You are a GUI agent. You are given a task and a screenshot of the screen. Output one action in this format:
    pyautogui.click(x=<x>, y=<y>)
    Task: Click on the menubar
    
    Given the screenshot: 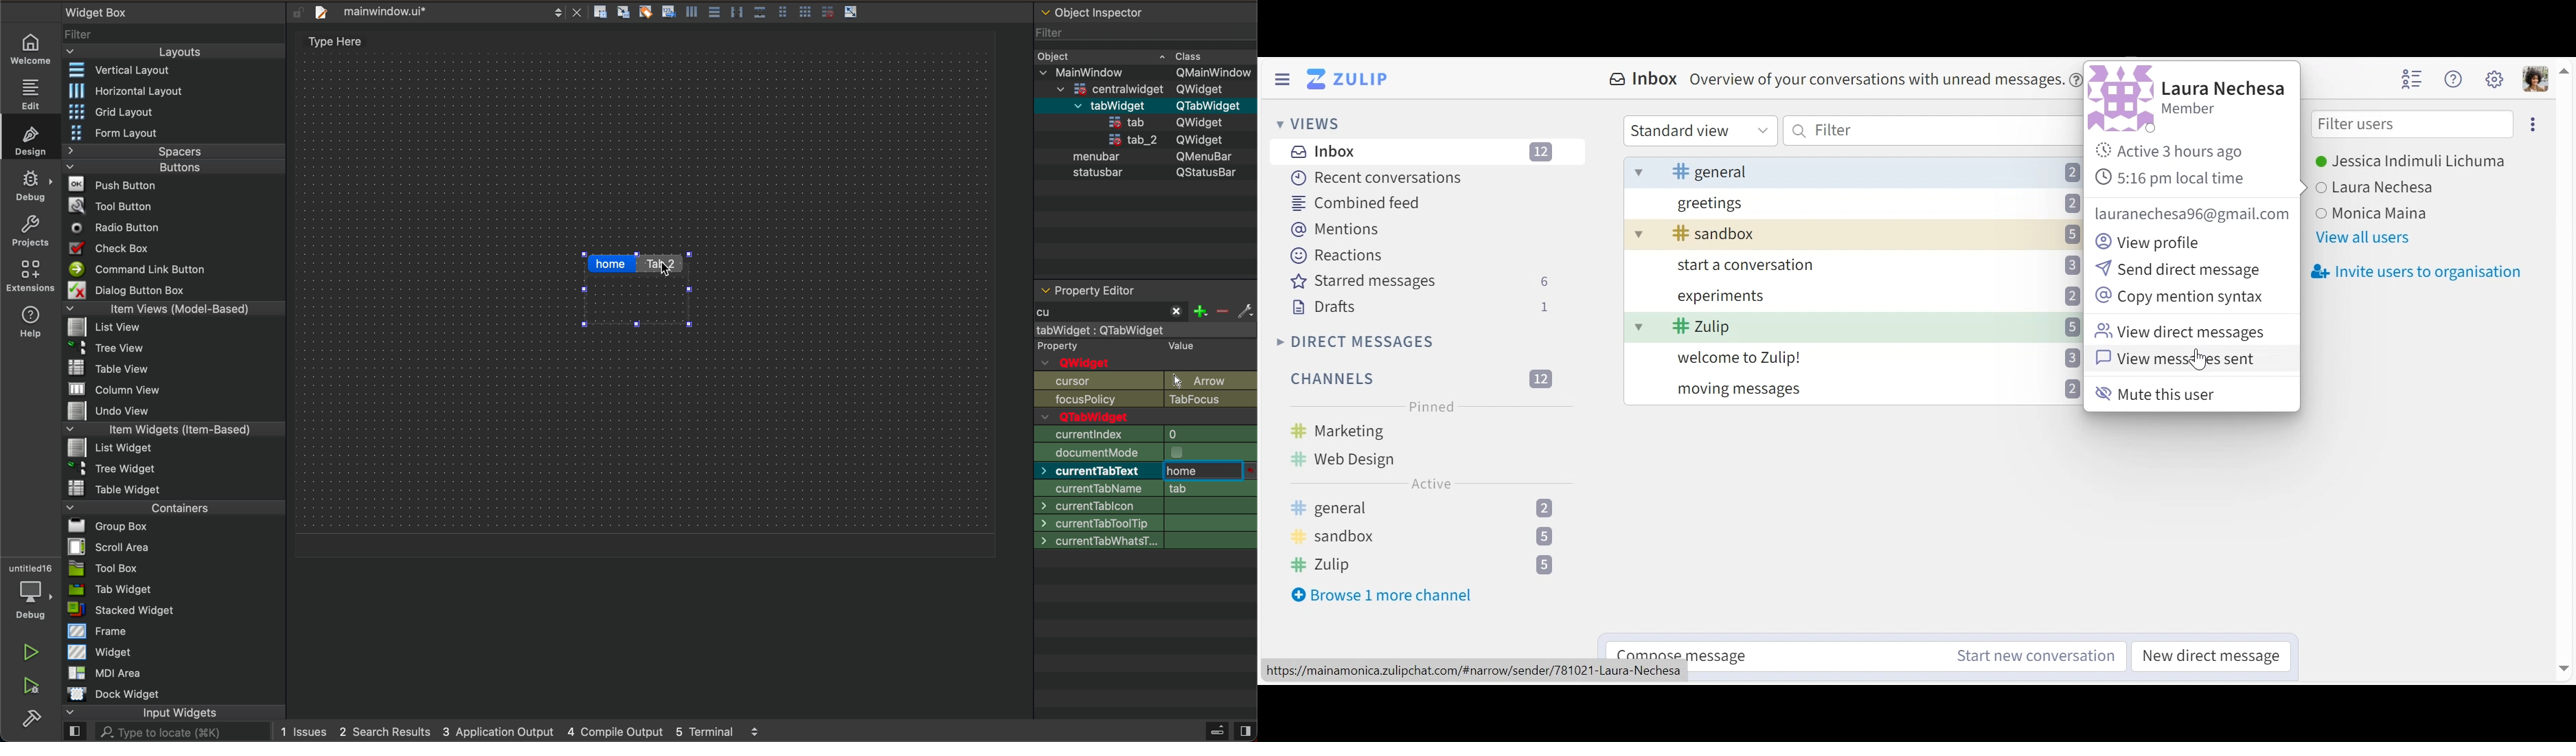 What is the action you would take?
    pyautogui.click(x=1090, y=158)
    